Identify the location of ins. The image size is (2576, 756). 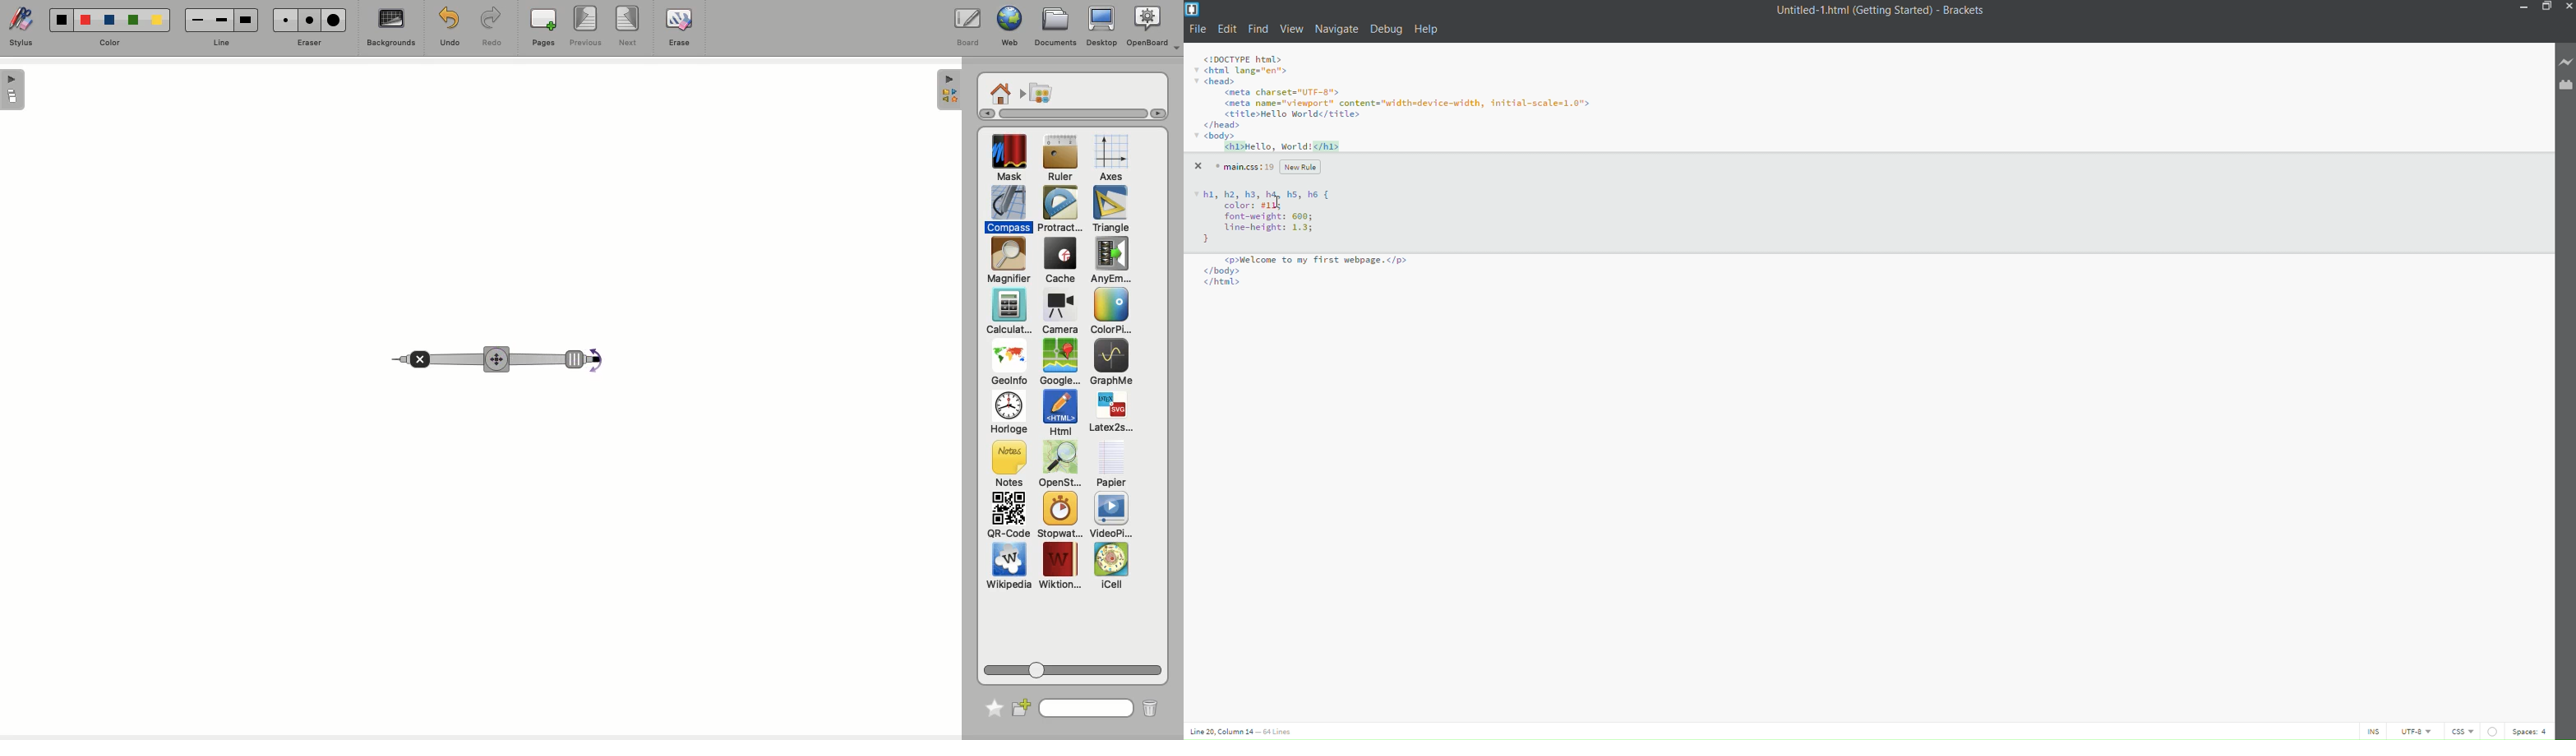
(2367, 731).